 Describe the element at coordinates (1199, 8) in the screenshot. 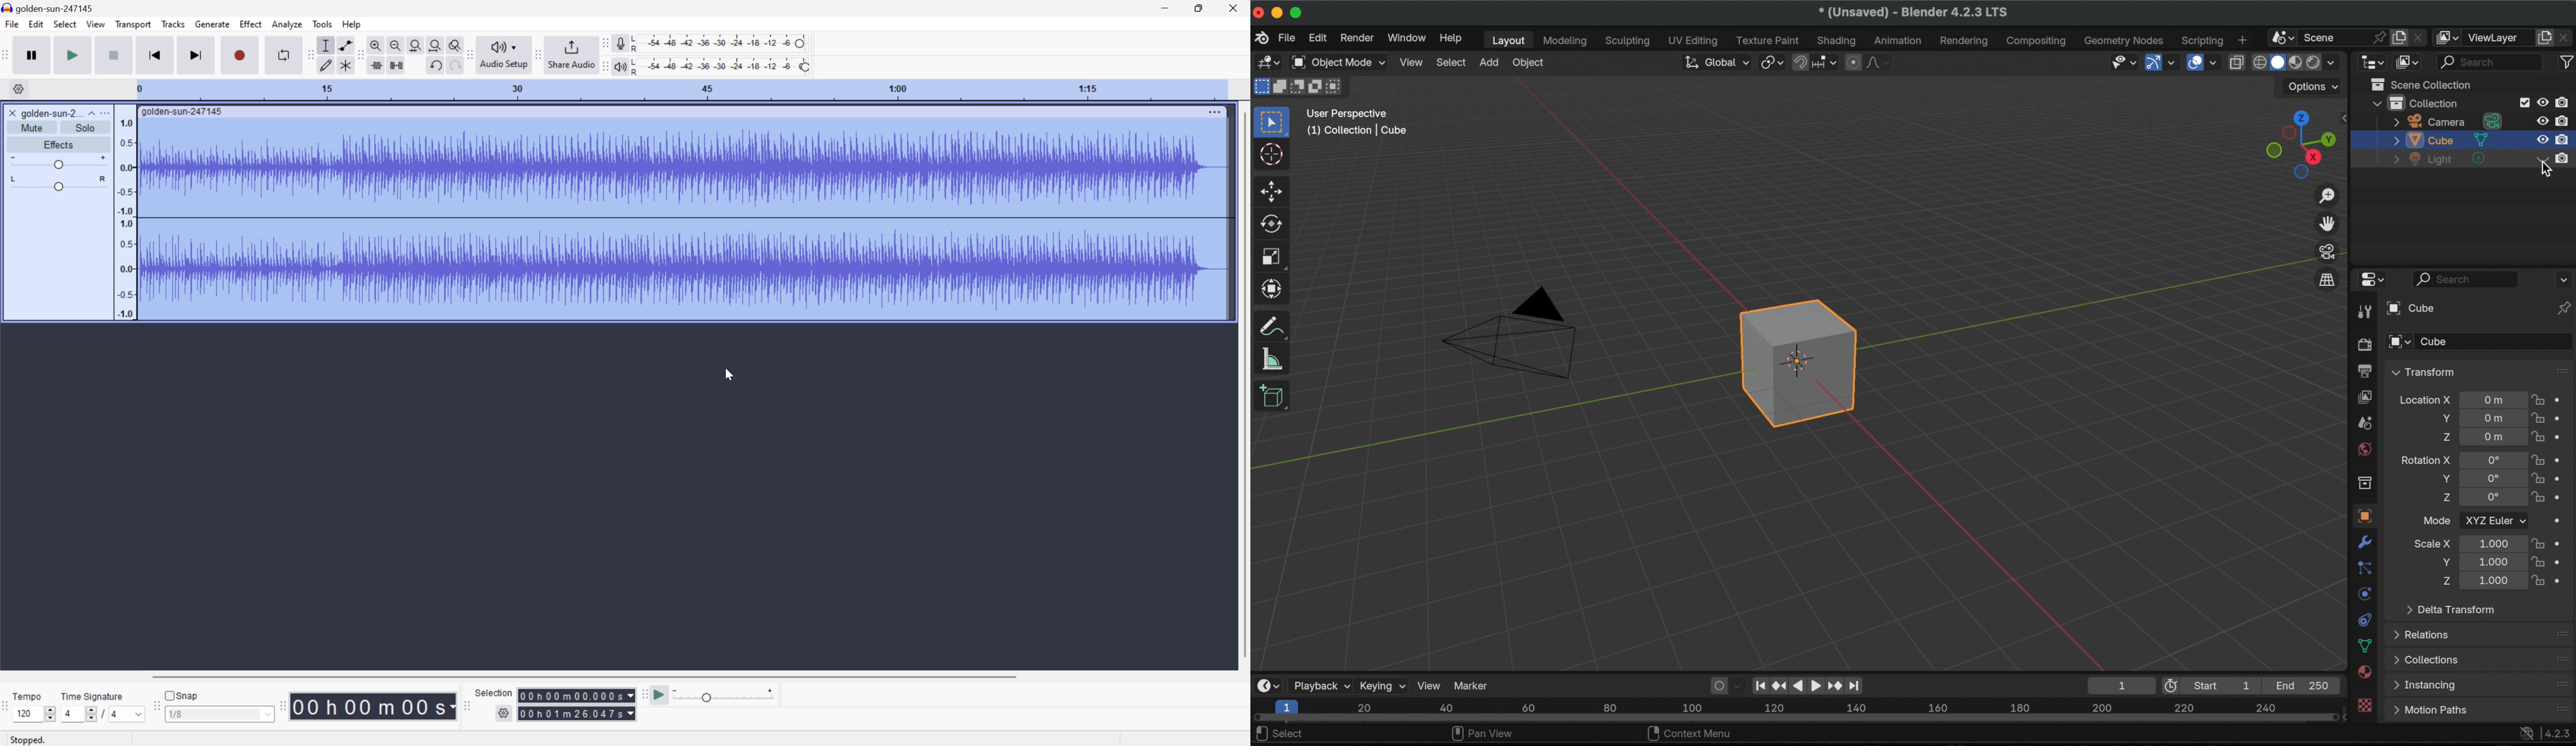

I see `Restore Down` at that location.